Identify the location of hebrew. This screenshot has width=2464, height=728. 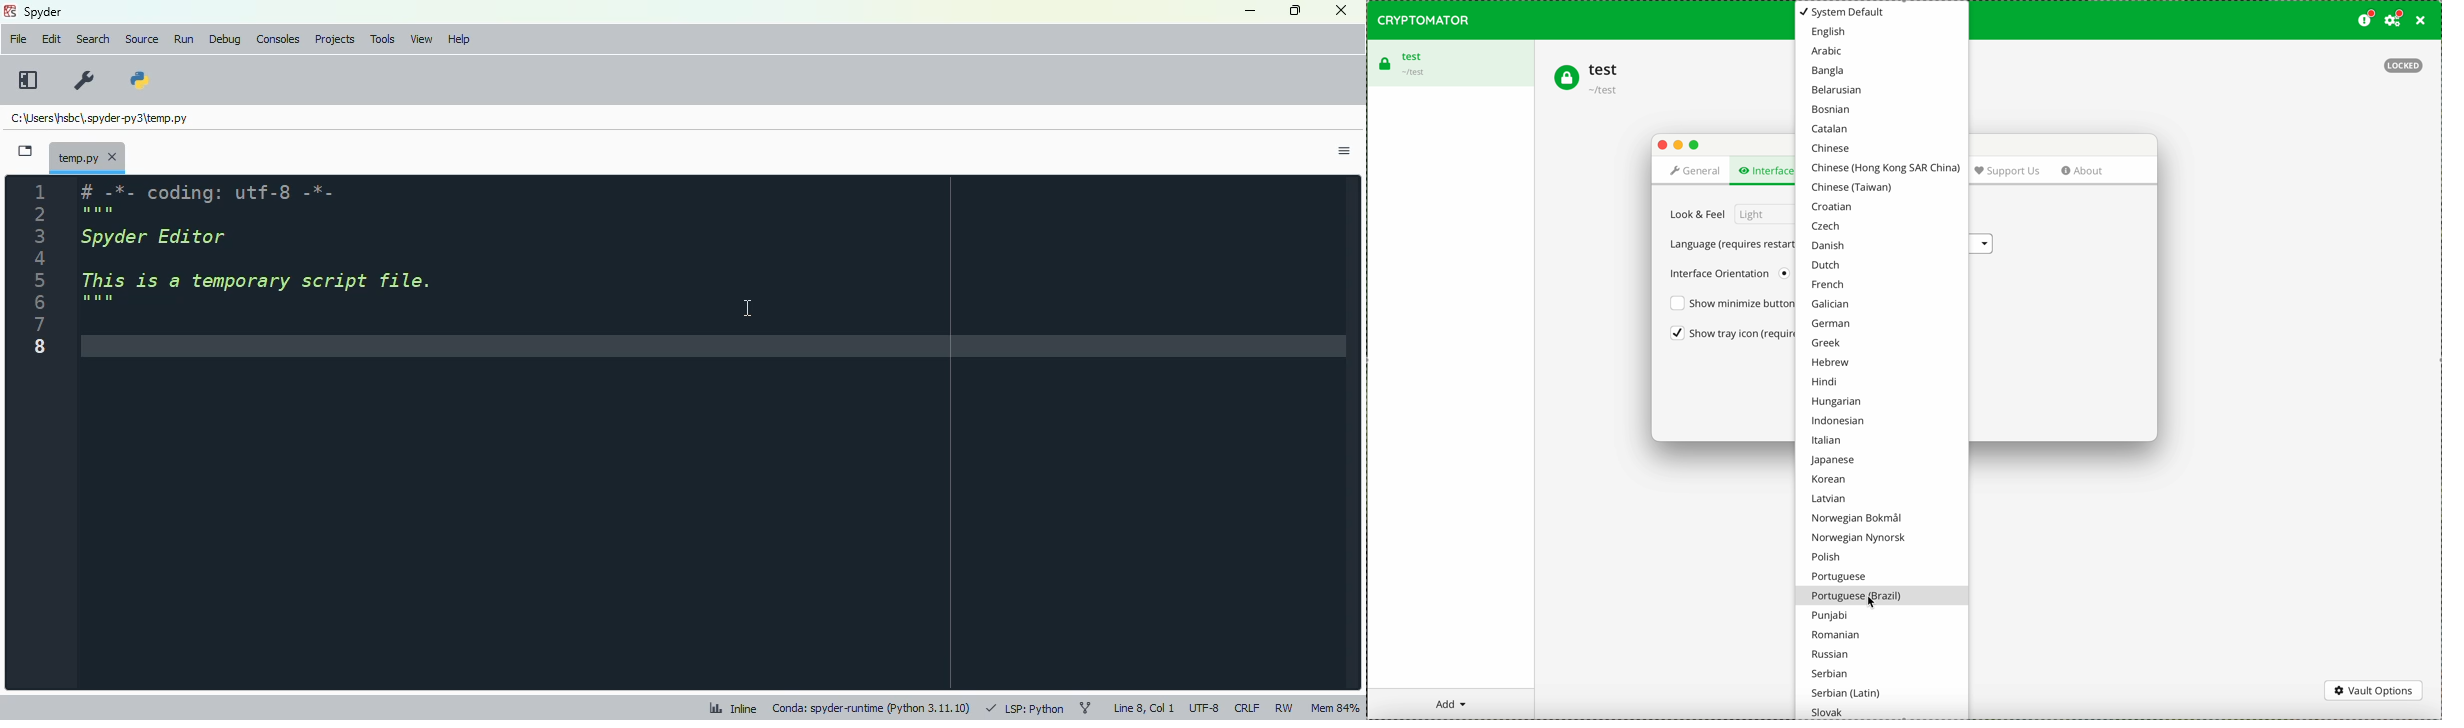
(1833, 364).